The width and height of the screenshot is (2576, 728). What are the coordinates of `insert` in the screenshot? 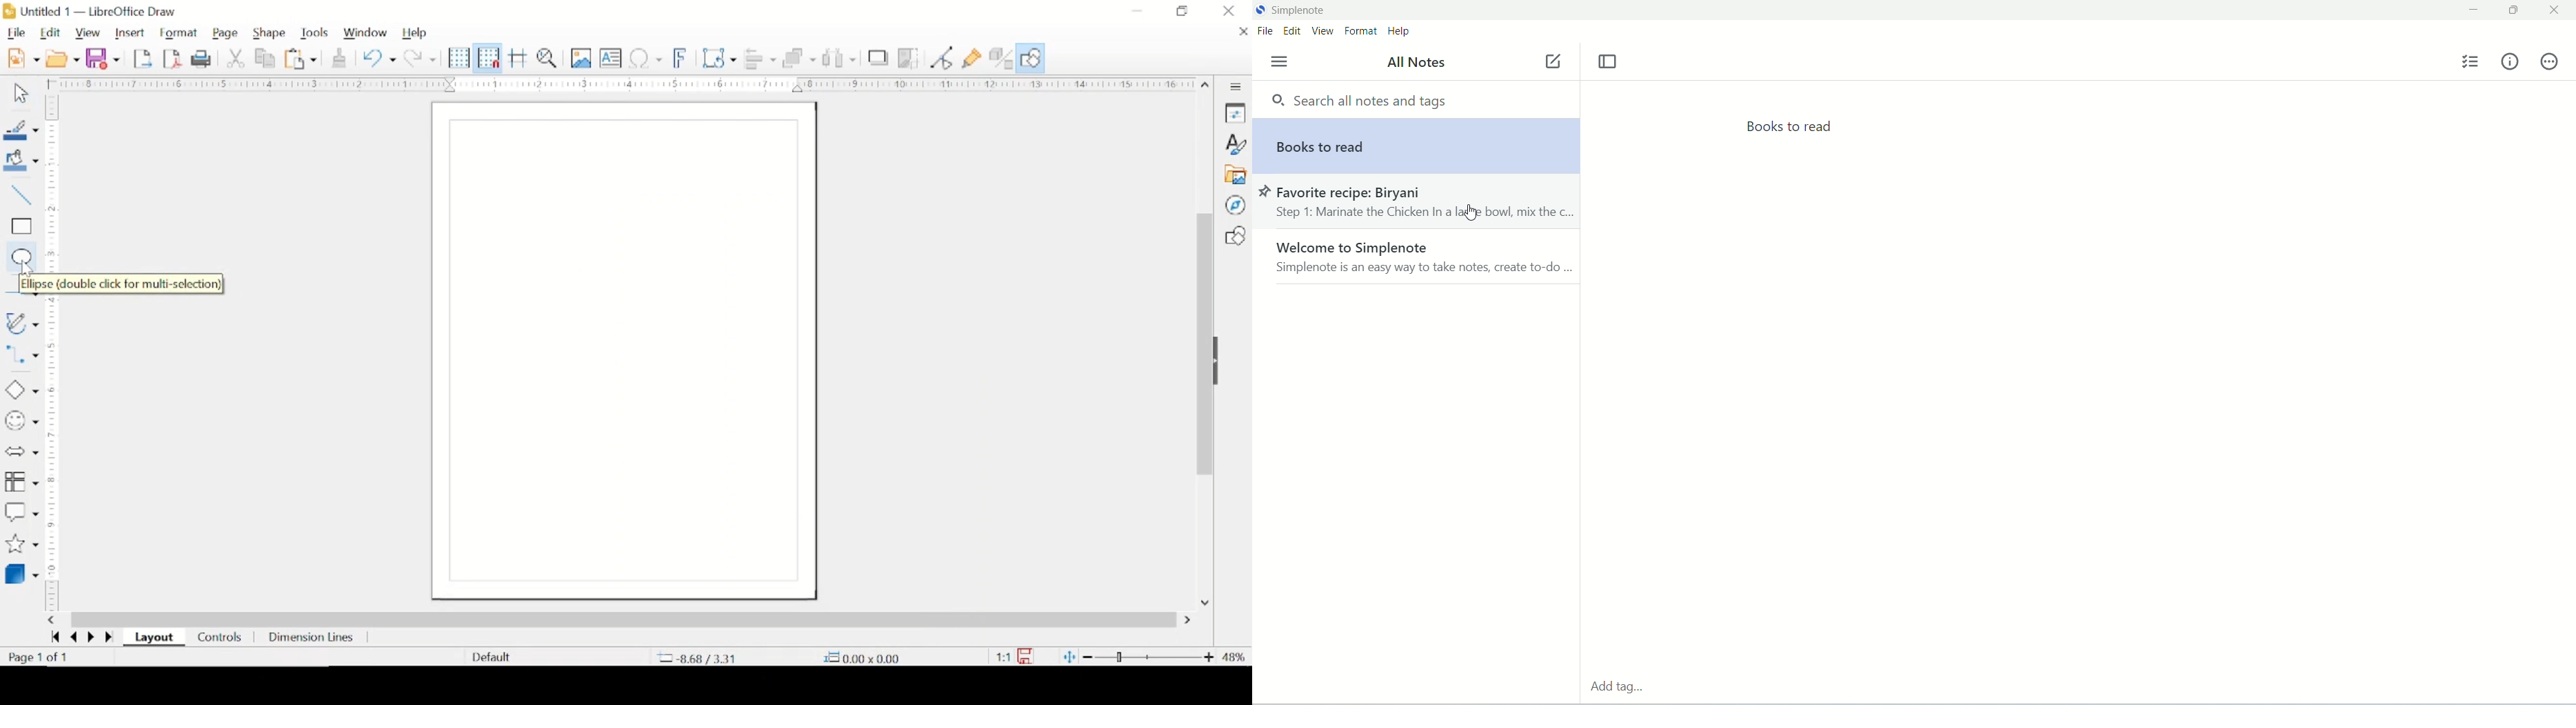 It's located at (132, 33).